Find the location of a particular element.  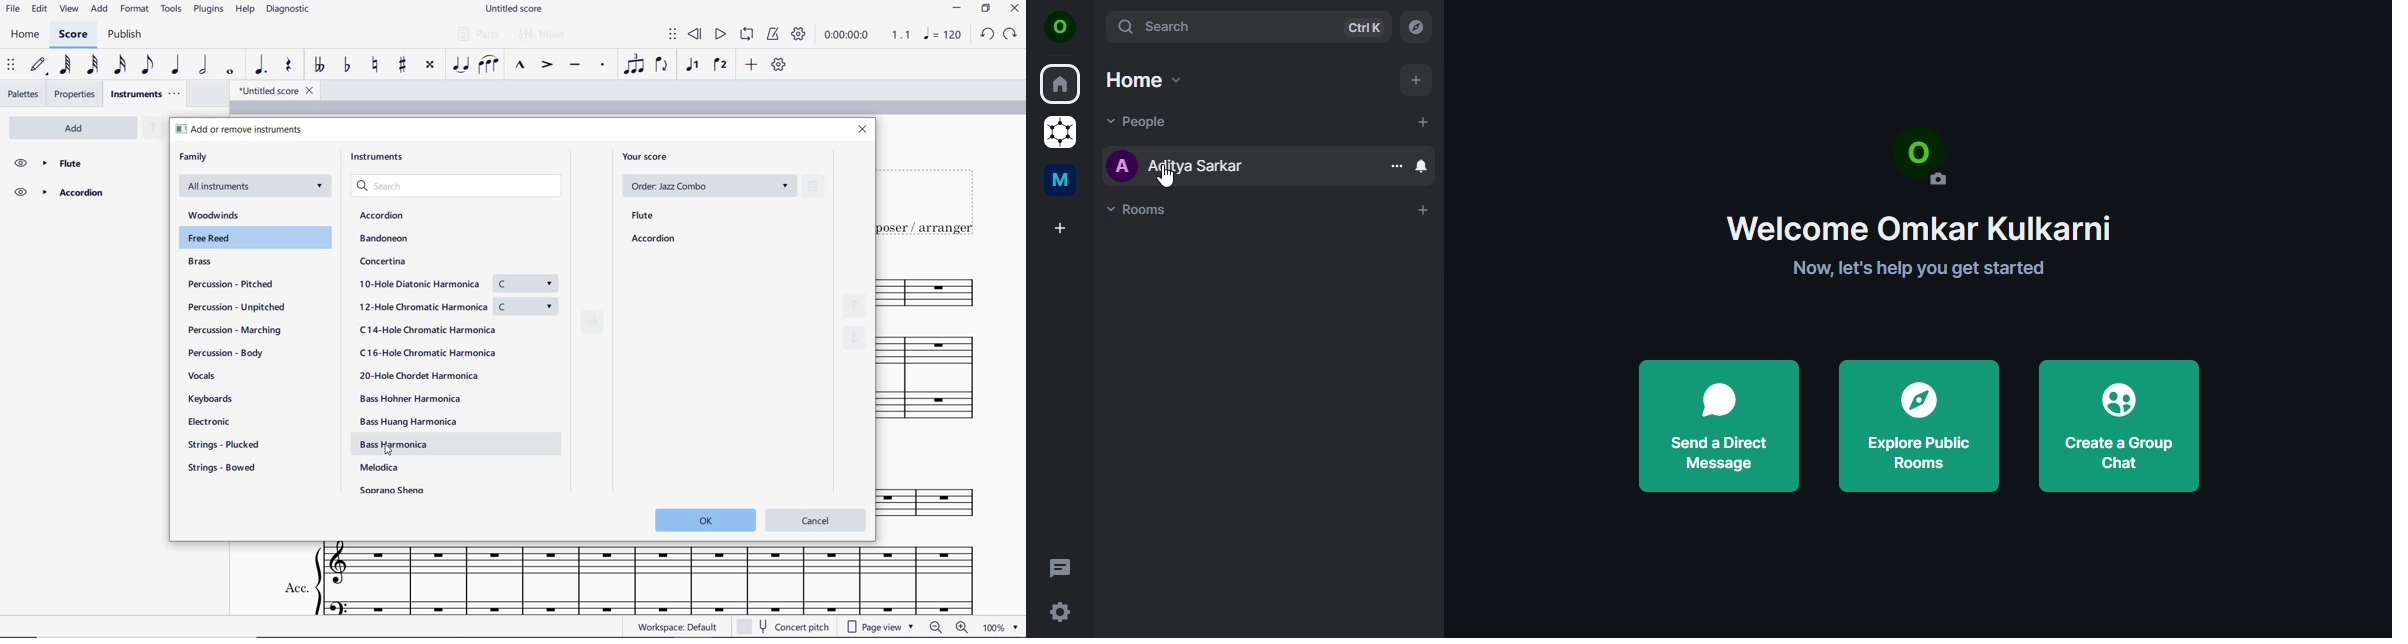

CLOSE is located at coordinates (1014, 8).